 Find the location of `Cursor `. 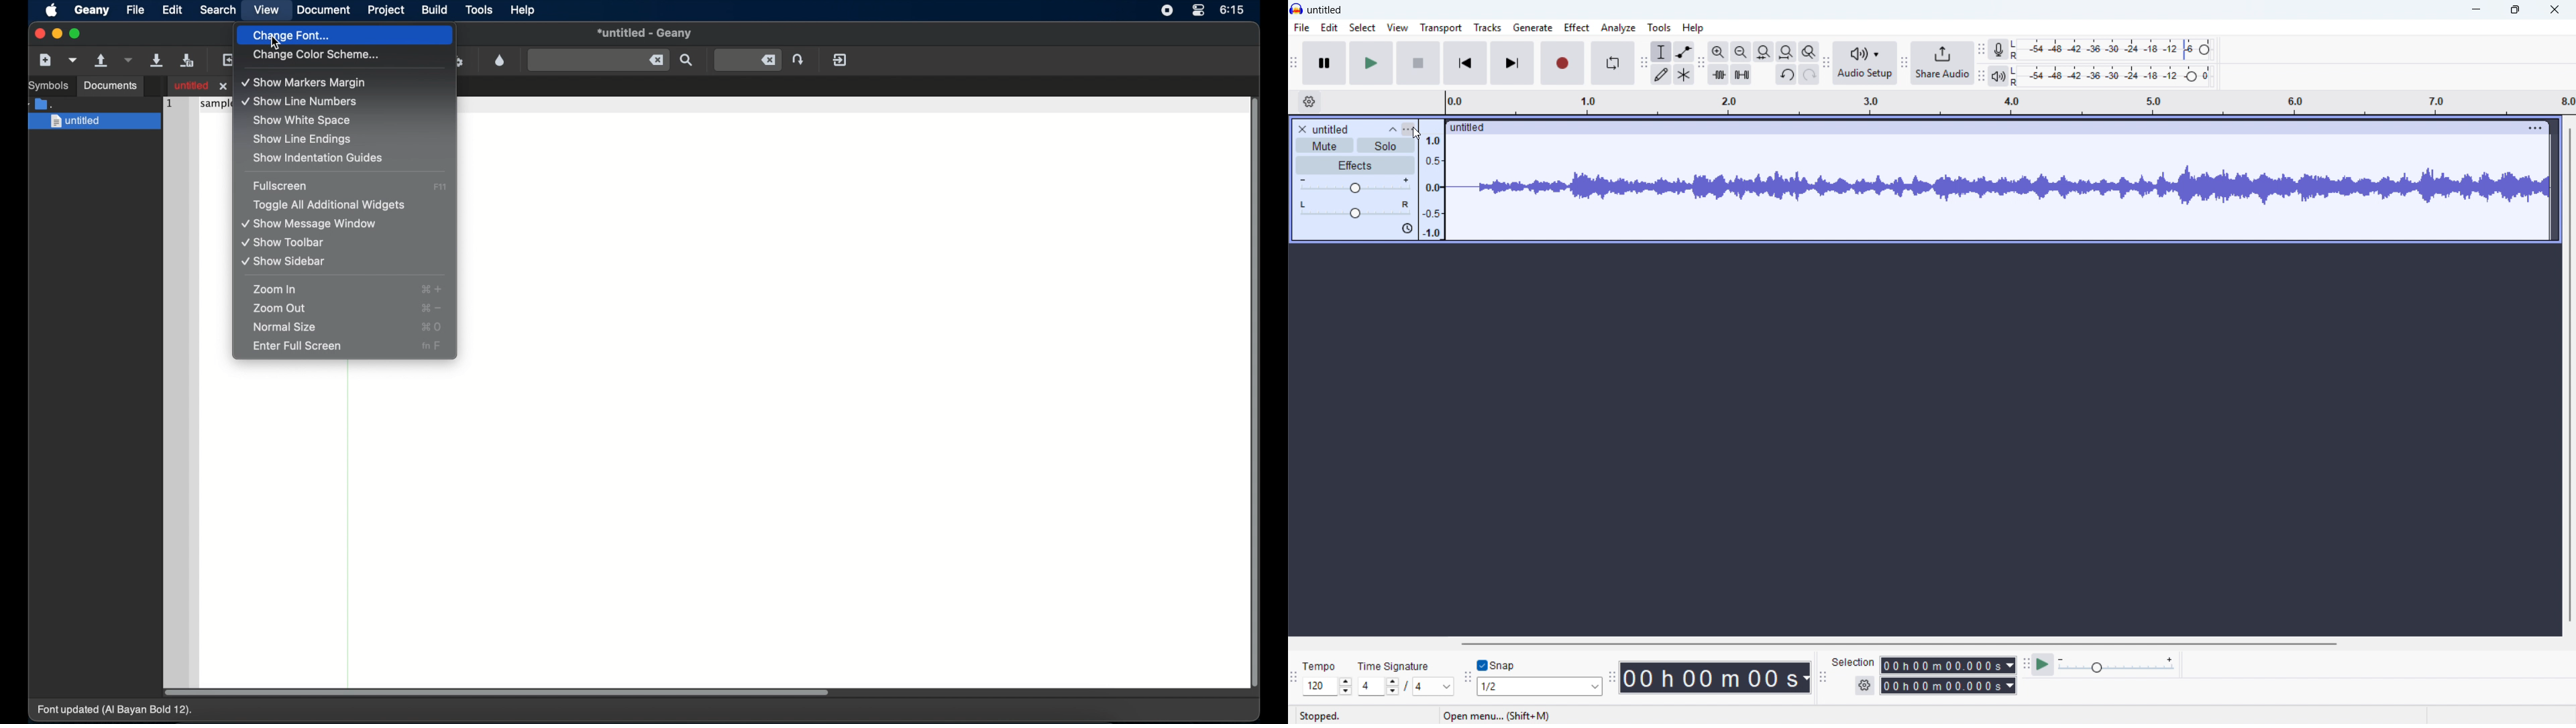

Cursor  is located at coordinates (1416, 135).